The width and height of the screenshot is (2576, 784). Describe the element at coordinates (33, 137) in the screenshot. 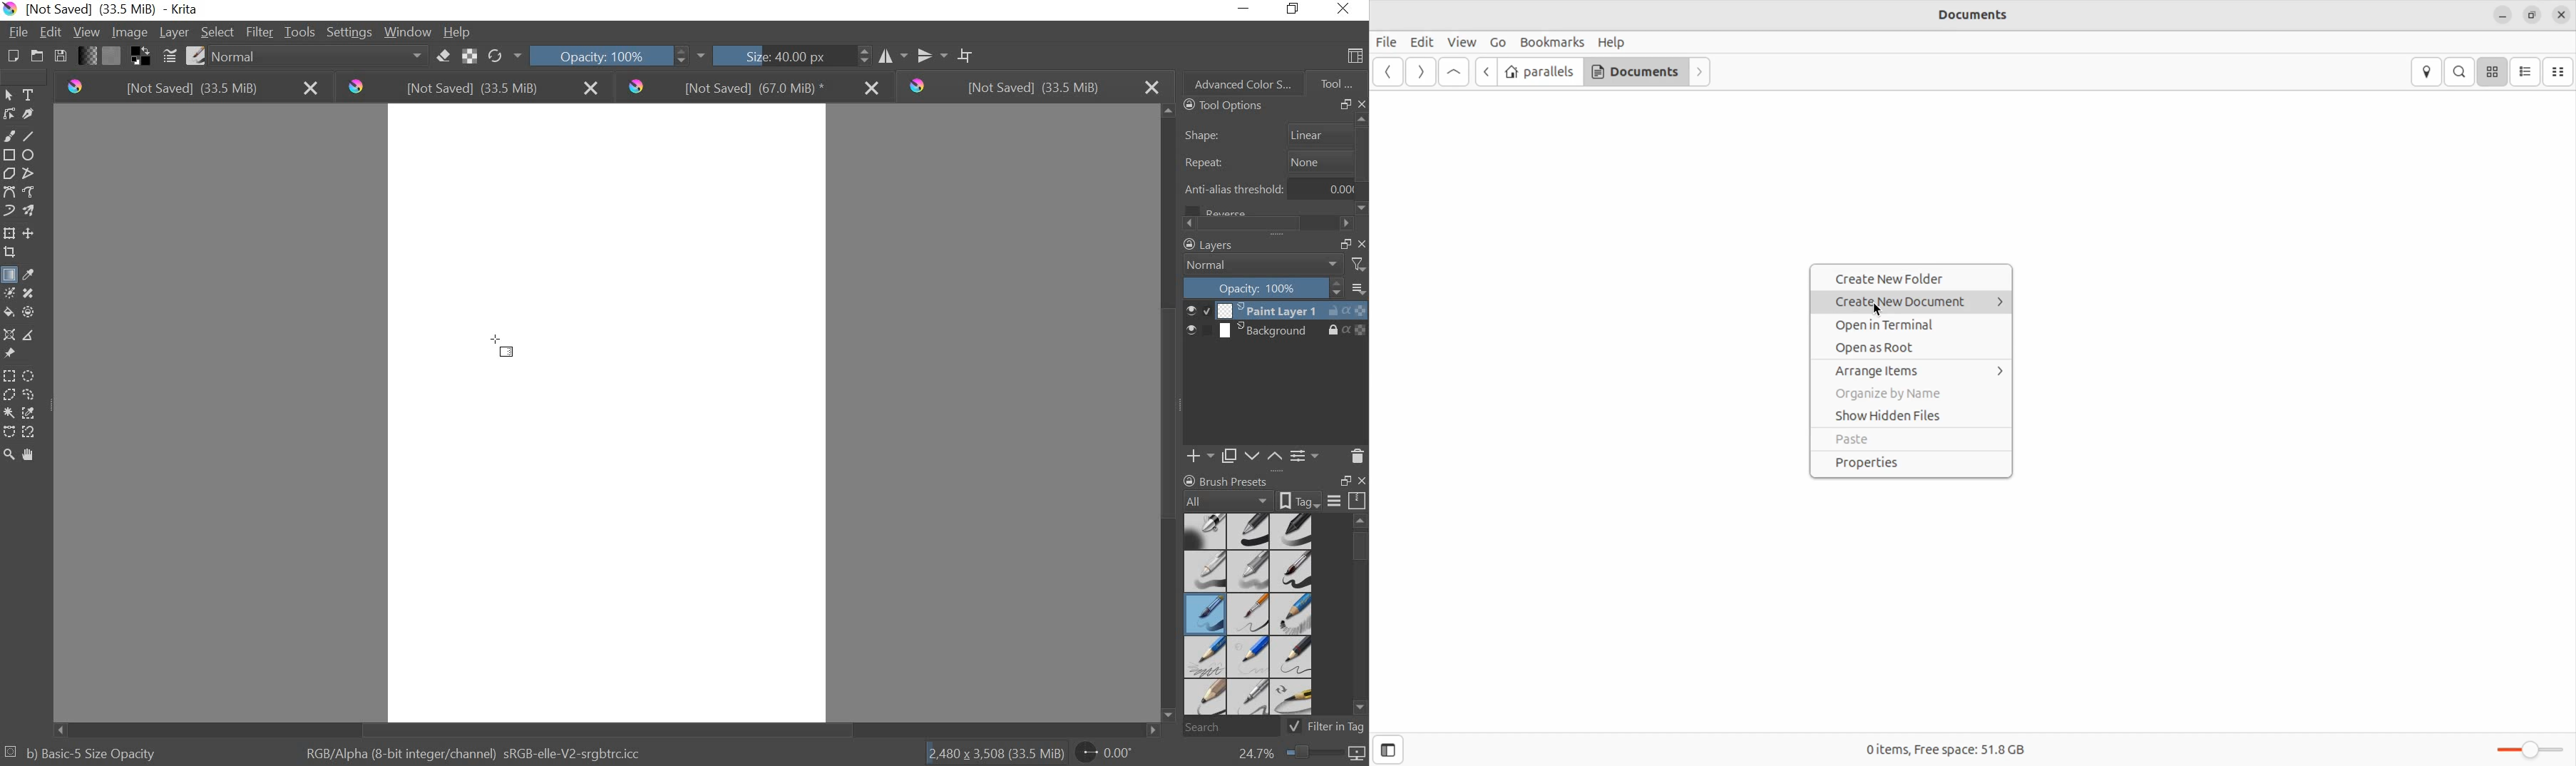

I see `line` at that location.